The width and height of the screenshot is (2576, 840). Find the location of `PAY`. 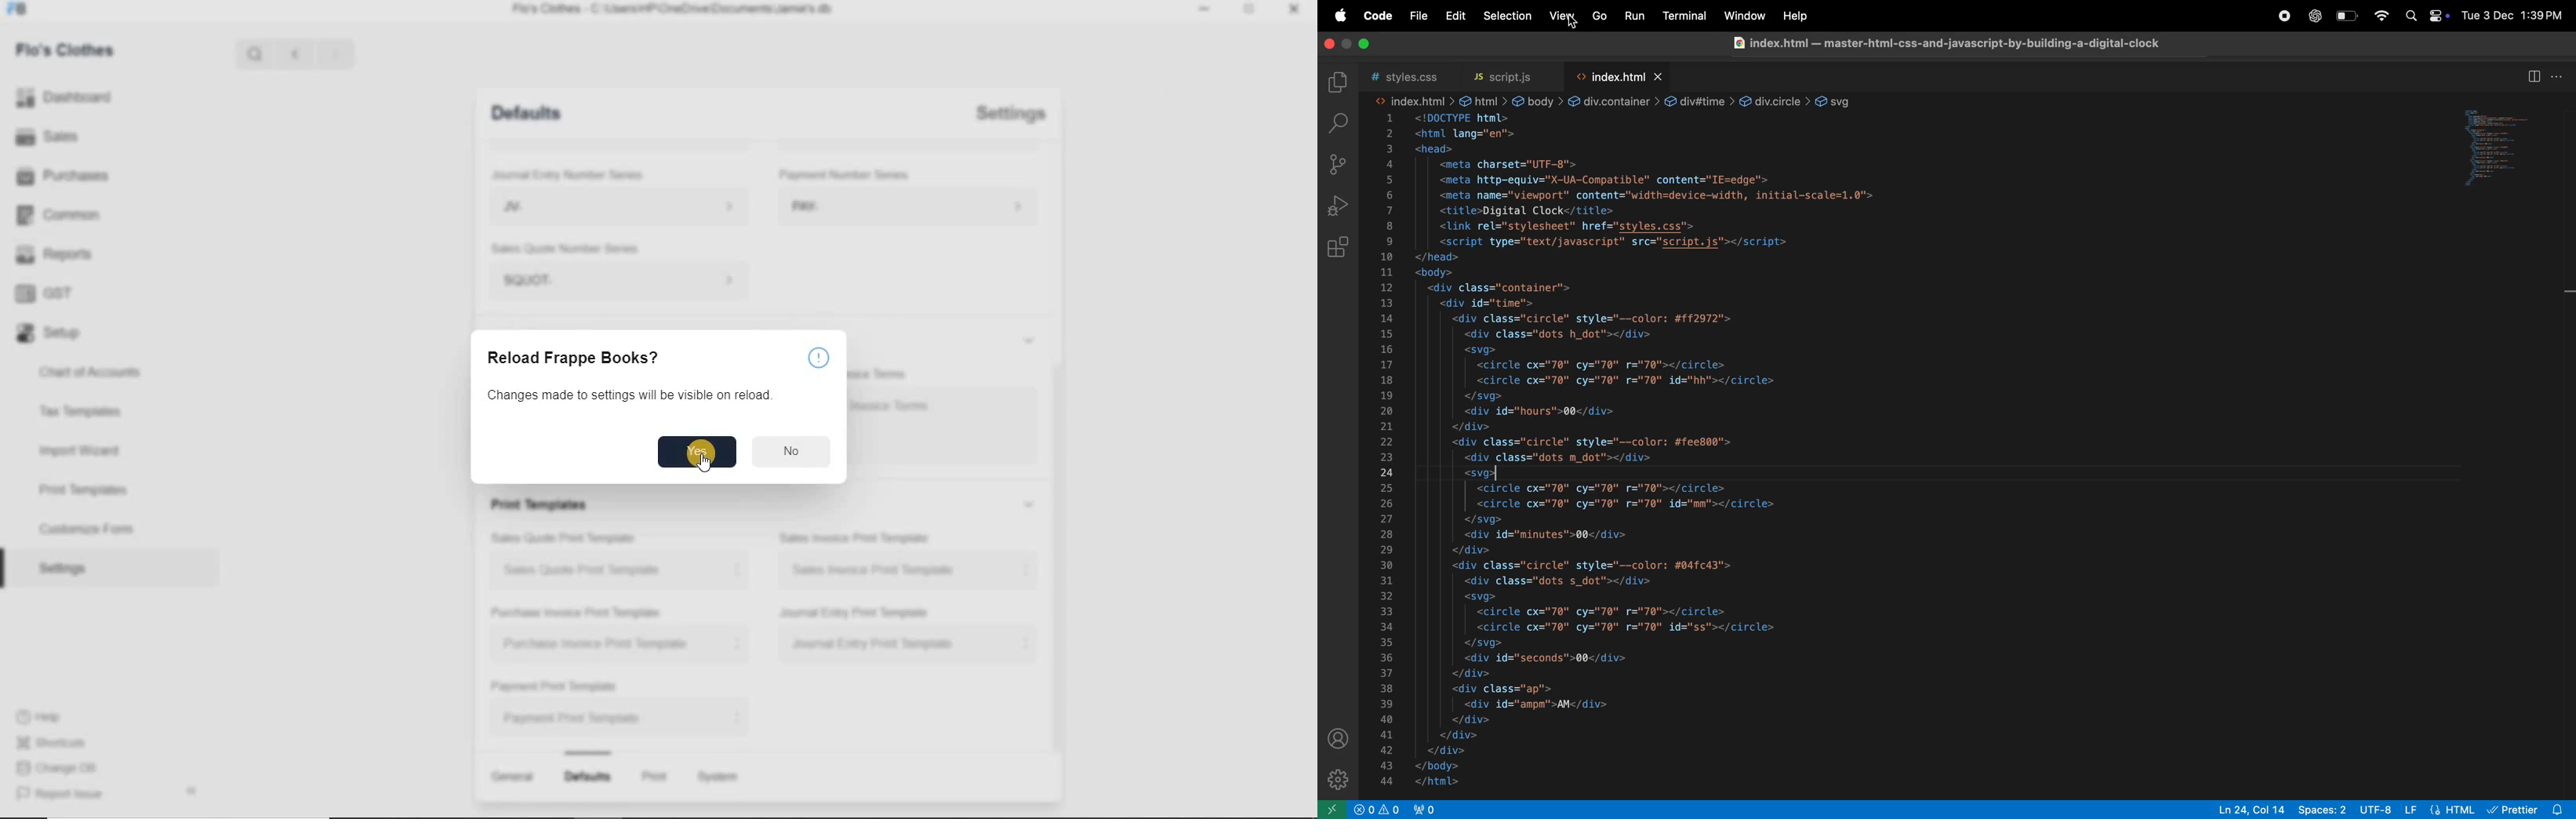

PAY is located at coordinates (908, 206).